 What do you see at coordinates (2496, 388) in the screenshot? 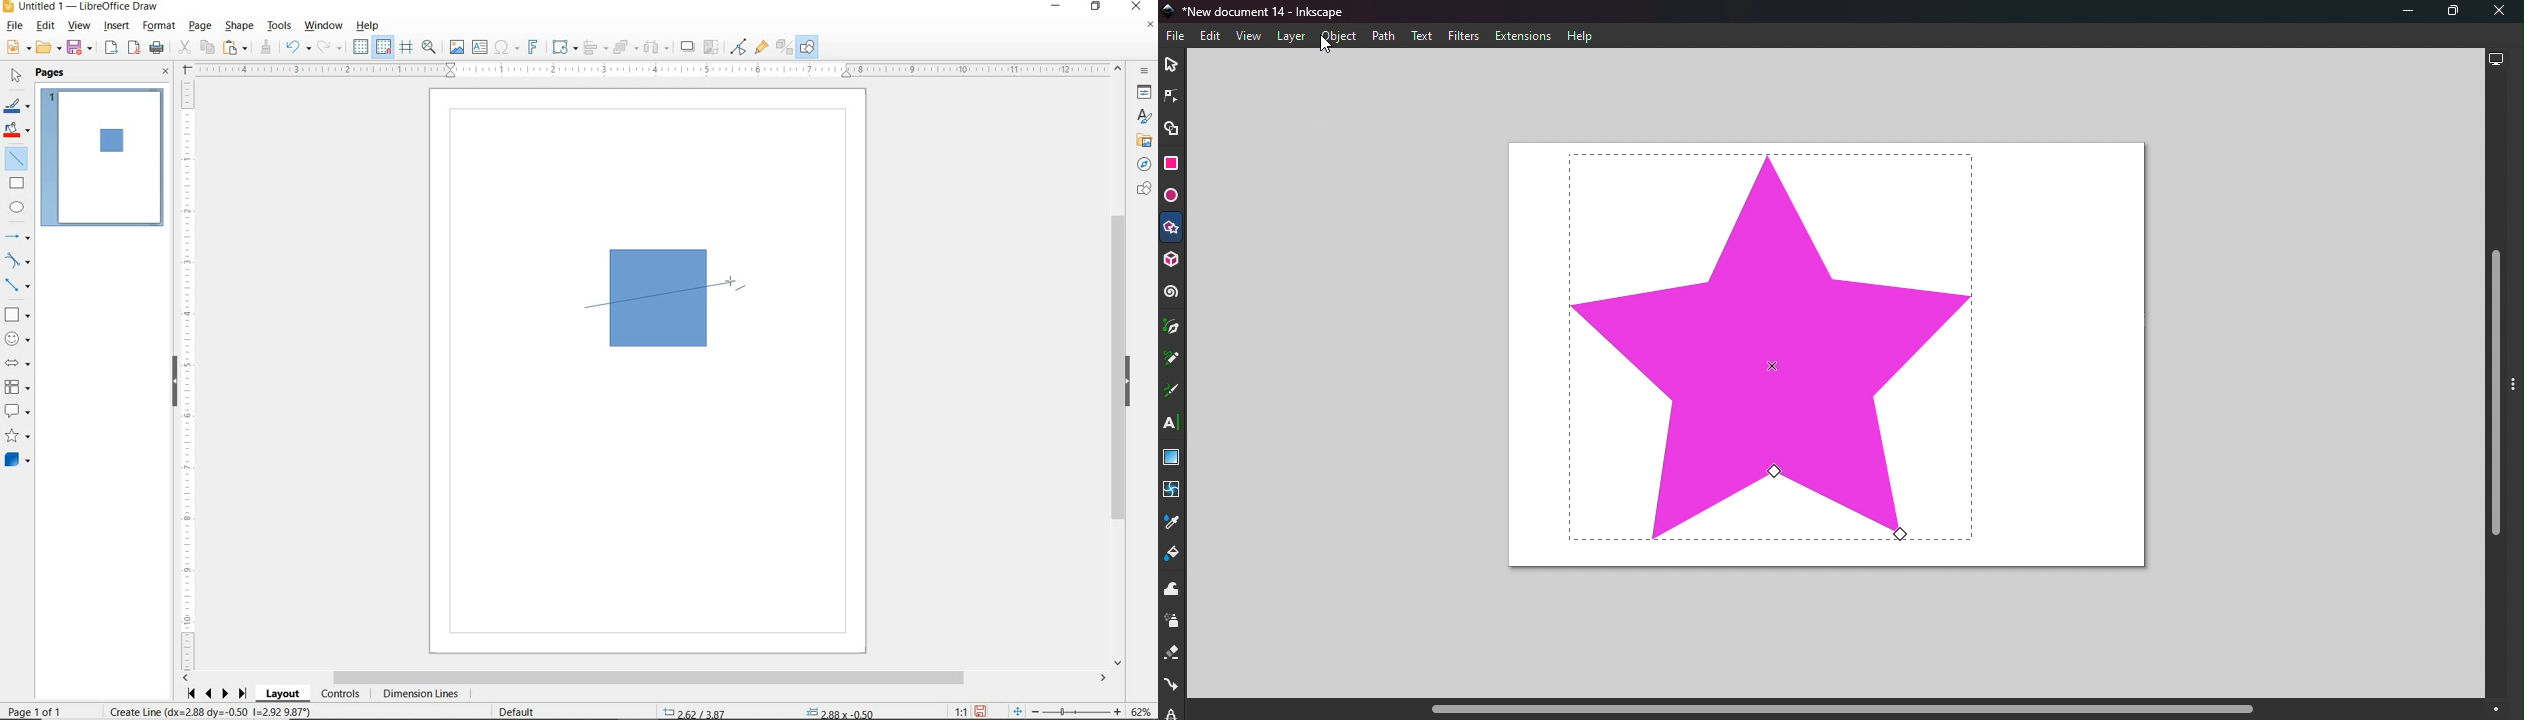
I see `Vertical scroll bar` at bounding box center [2496, 388].